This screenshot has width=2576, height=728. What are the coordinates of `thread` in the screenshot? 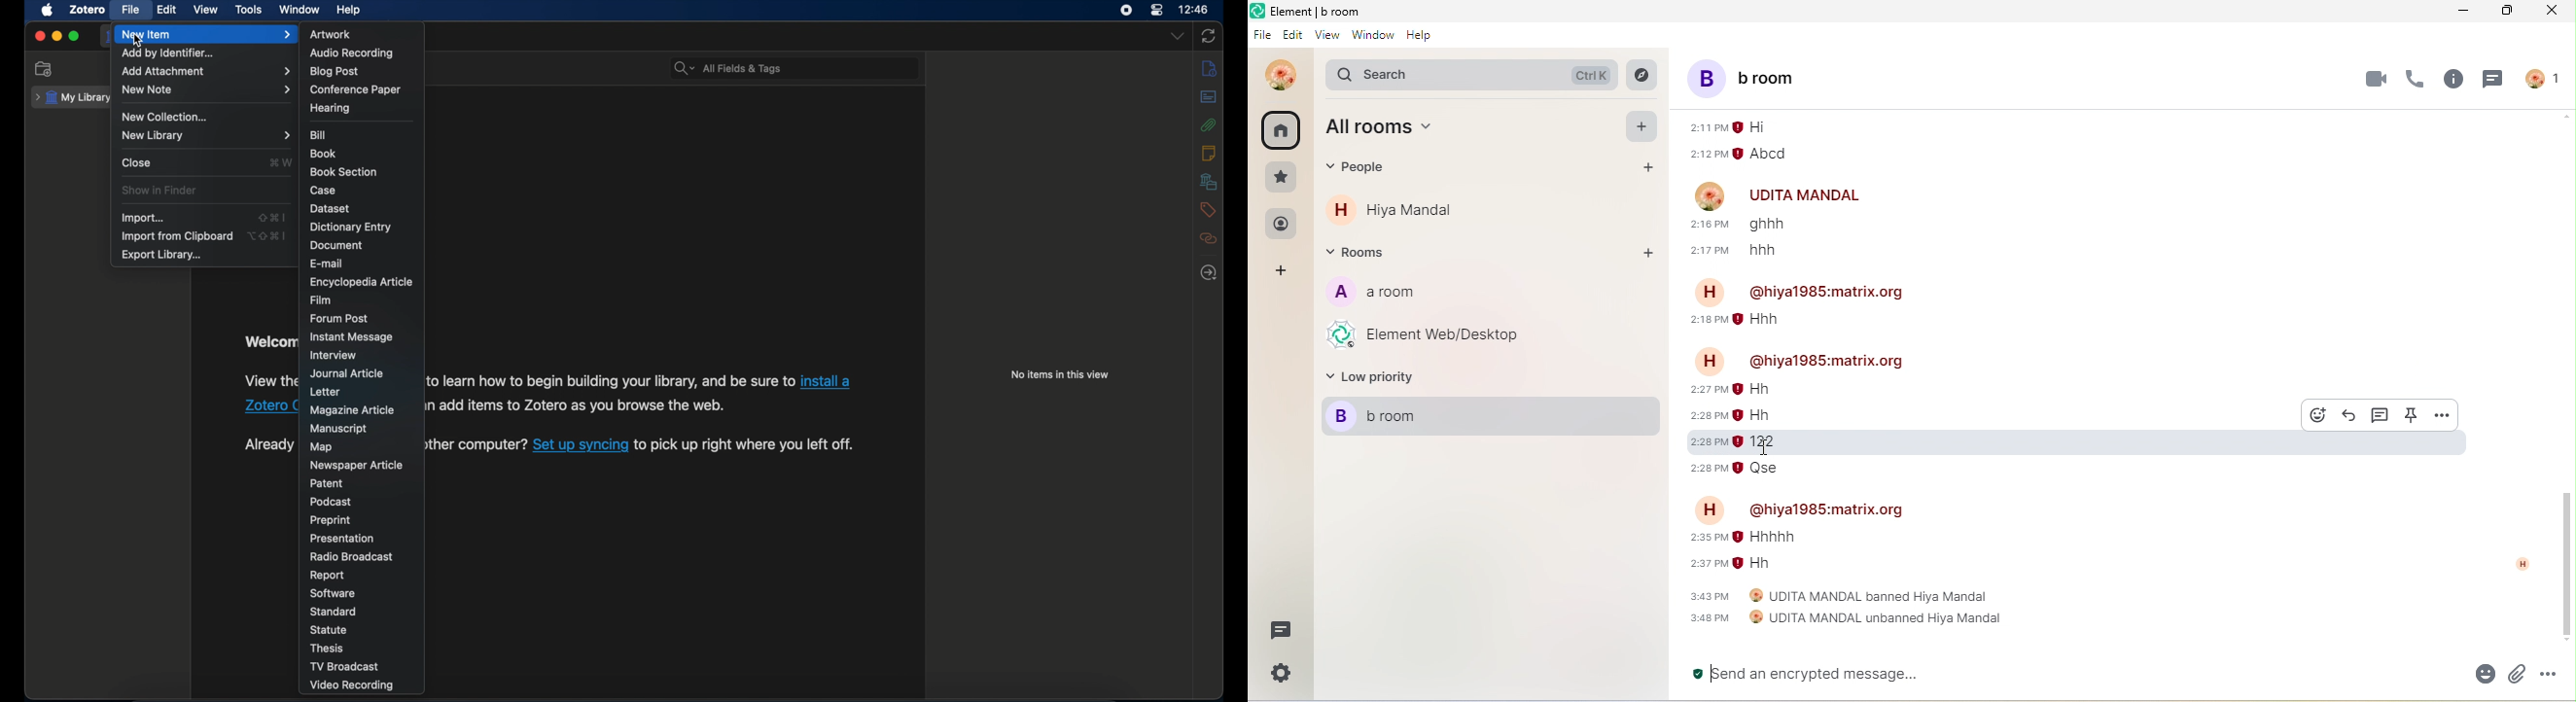 It's located at (1280, 631).